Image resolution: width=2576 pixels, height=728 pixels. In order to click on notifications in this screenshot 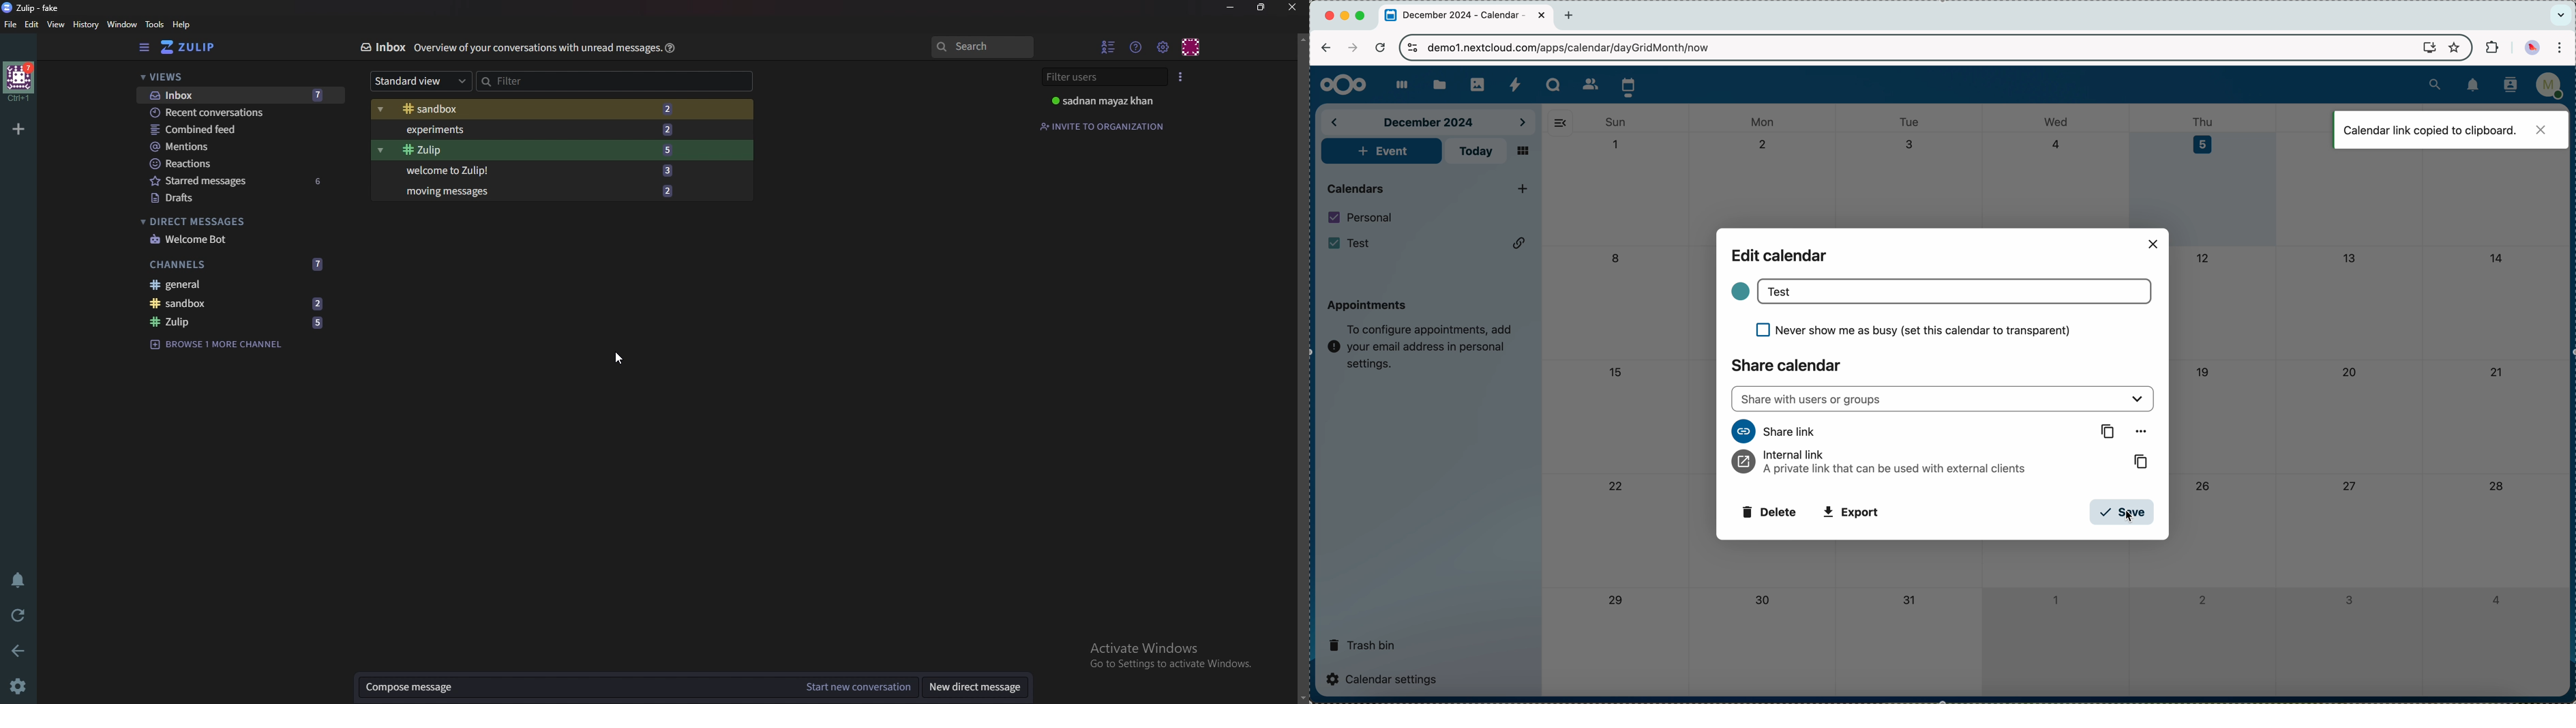, I will do `click(2473, 86)`.